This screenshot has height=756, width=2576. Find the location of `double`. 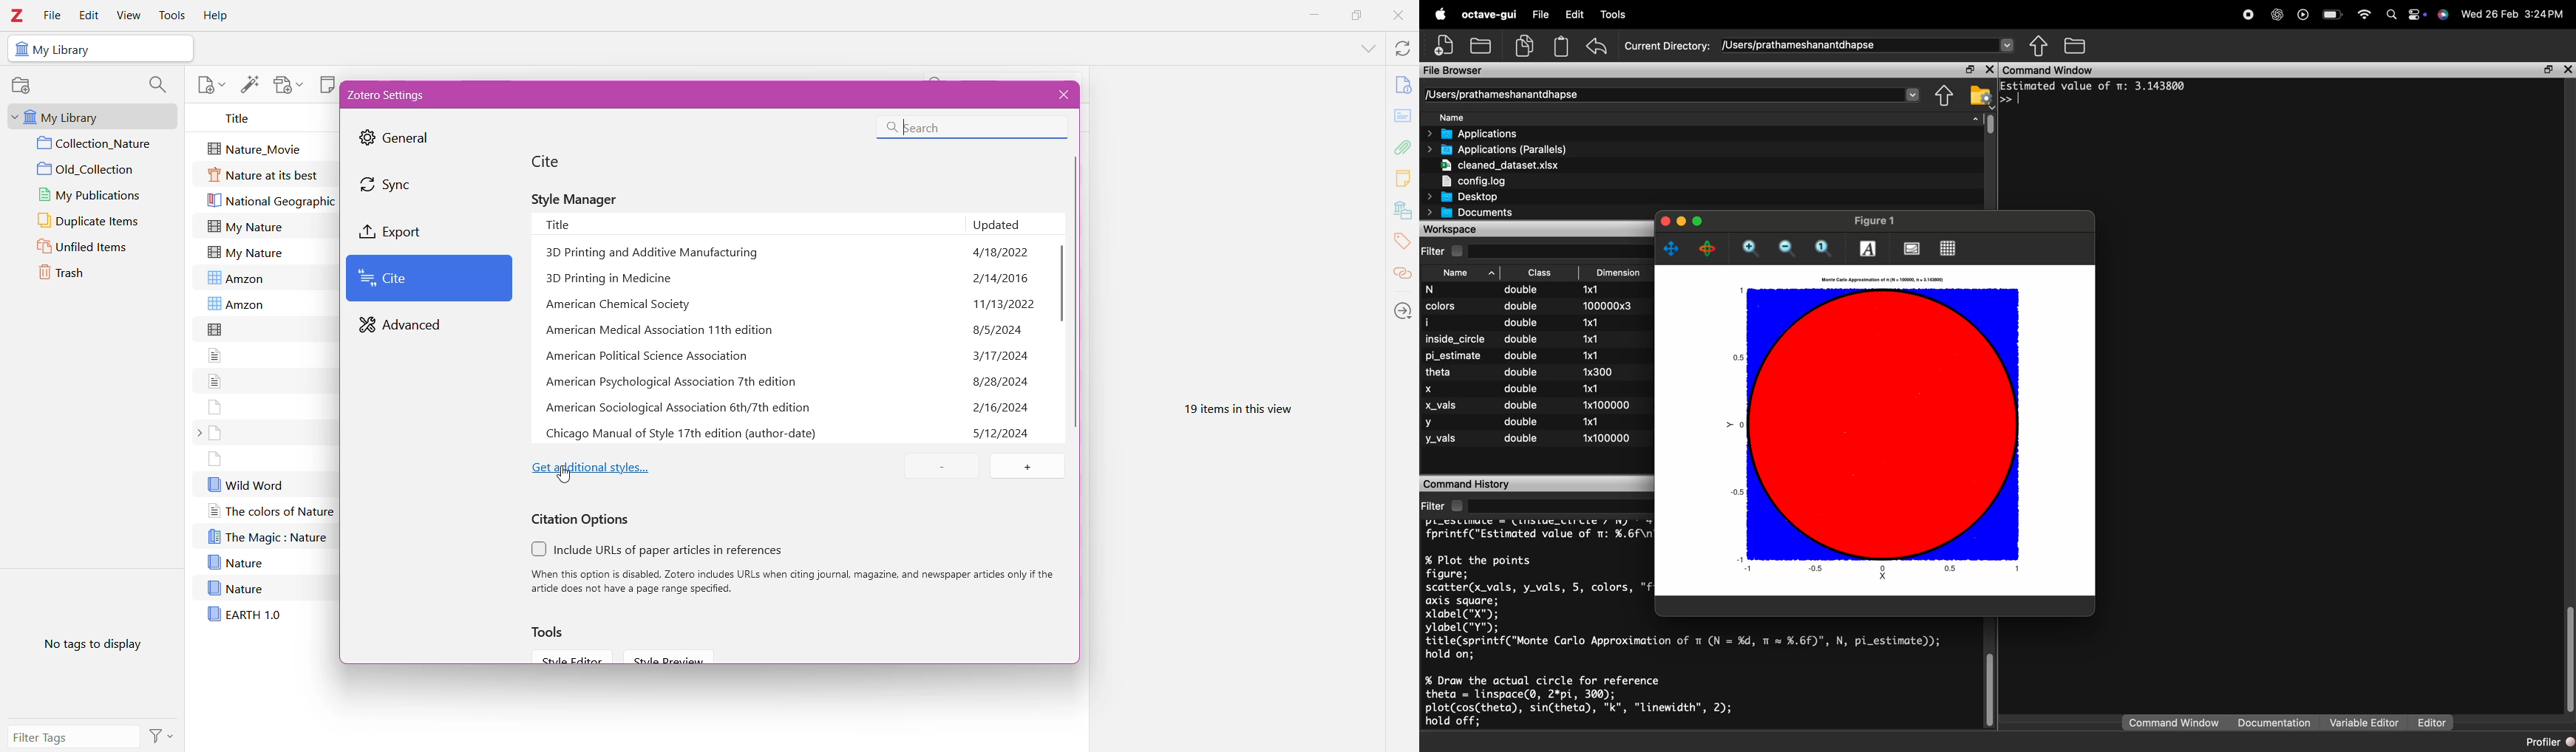

double is located at coordinates (1522, 290).